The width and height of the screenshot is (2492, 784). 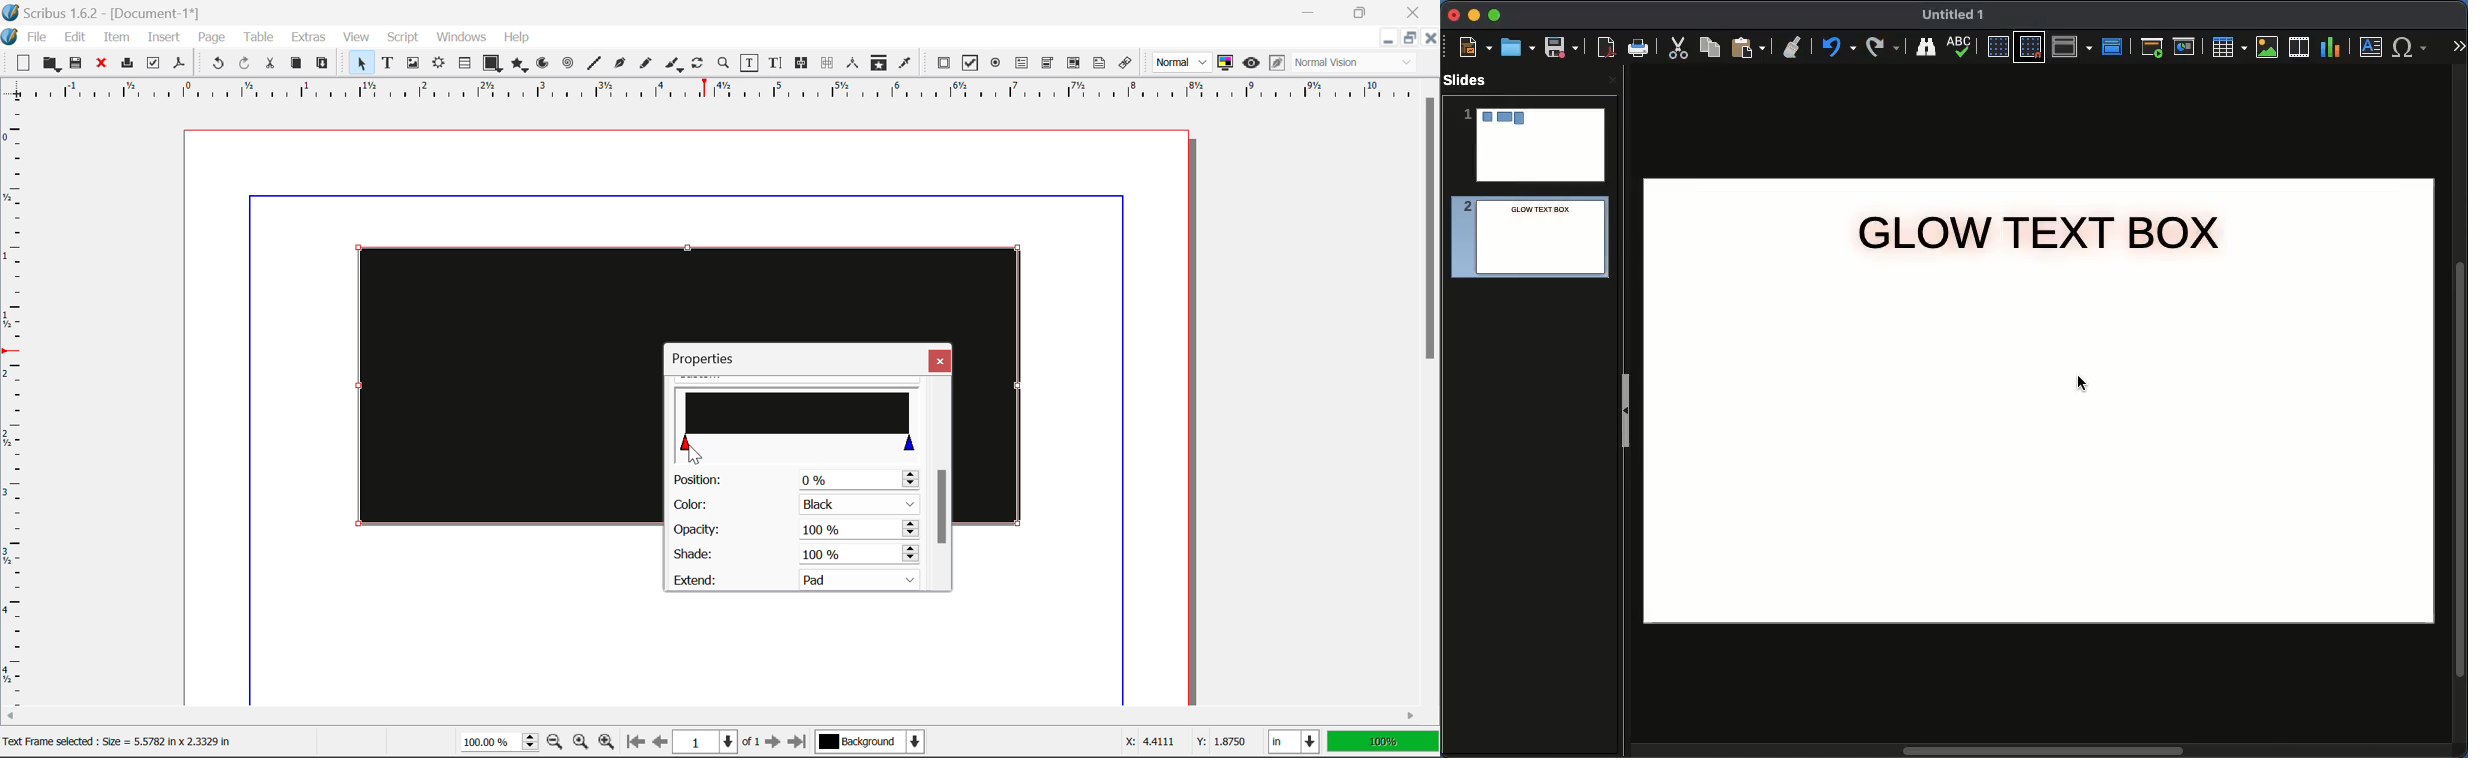 I want to click on Save, so click(x=77, y=64).